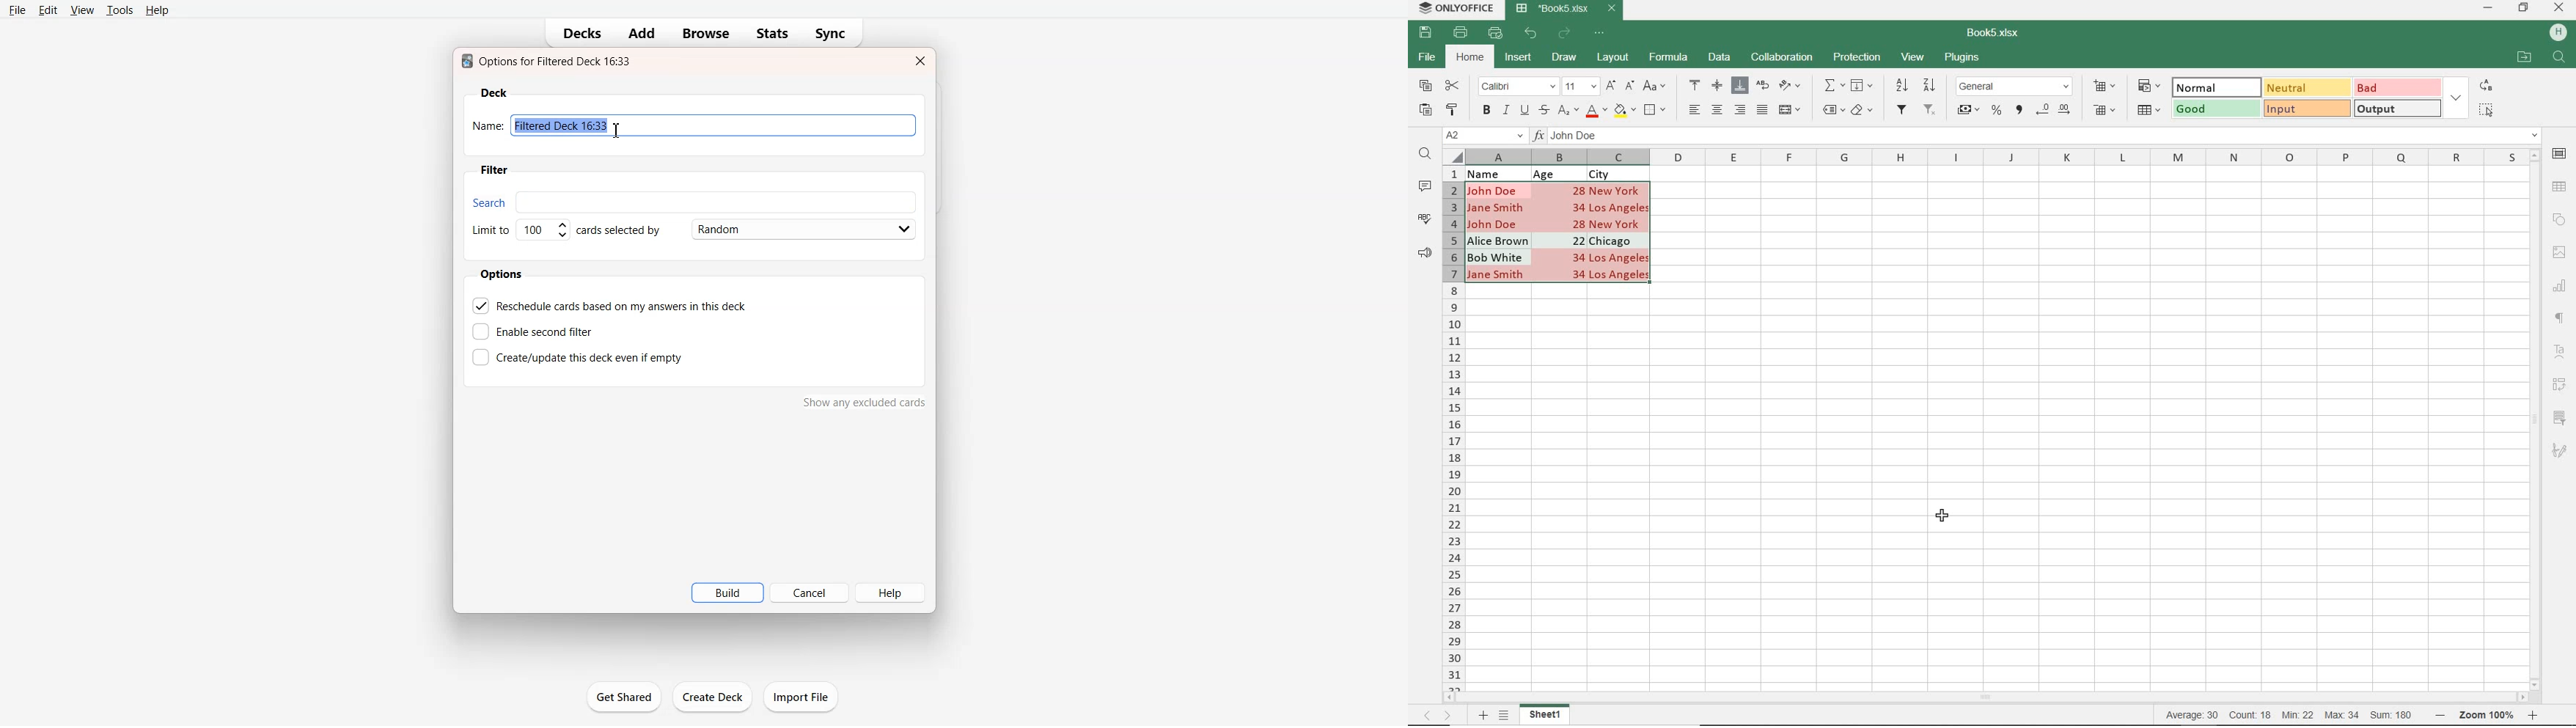 The image size is (2576, 728). What do you see at coordinates (727, 593) in the screenshot?
I see `Build` at bounding box center [727, 593].